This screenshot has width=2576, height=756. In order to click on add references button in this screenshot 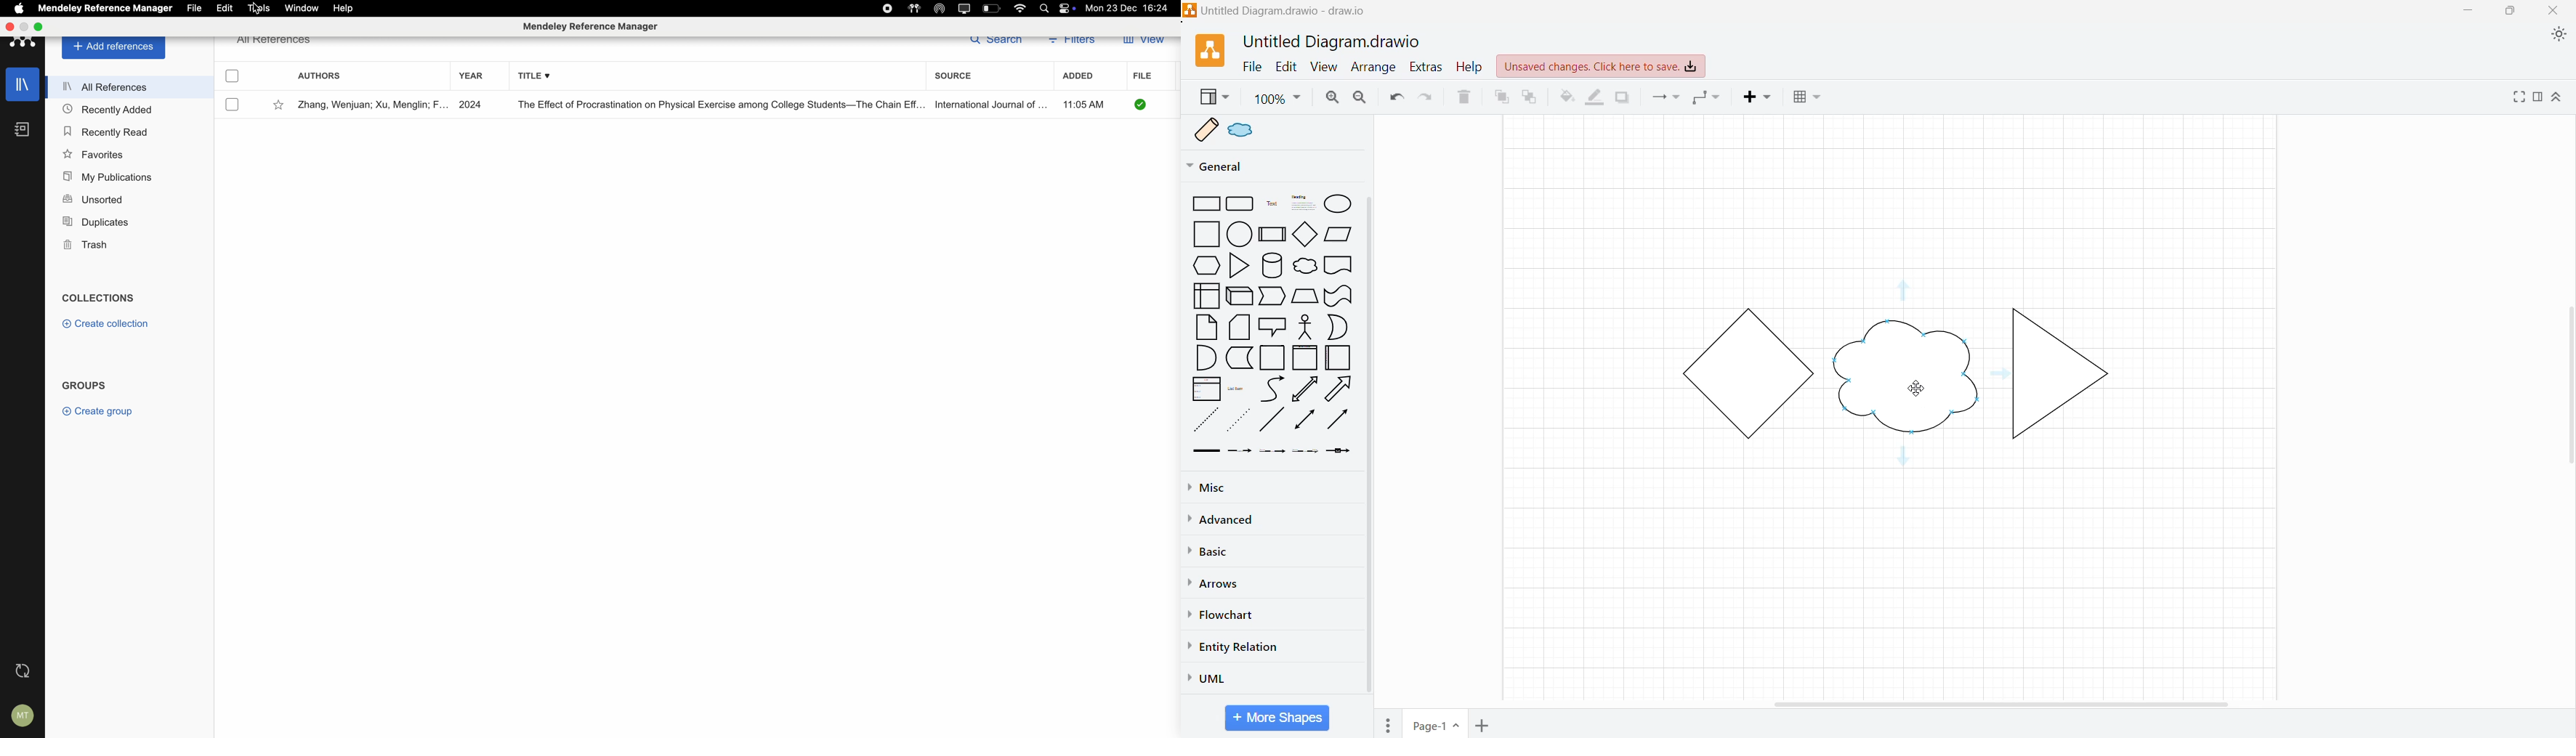, I will do `click(115, 48)`.